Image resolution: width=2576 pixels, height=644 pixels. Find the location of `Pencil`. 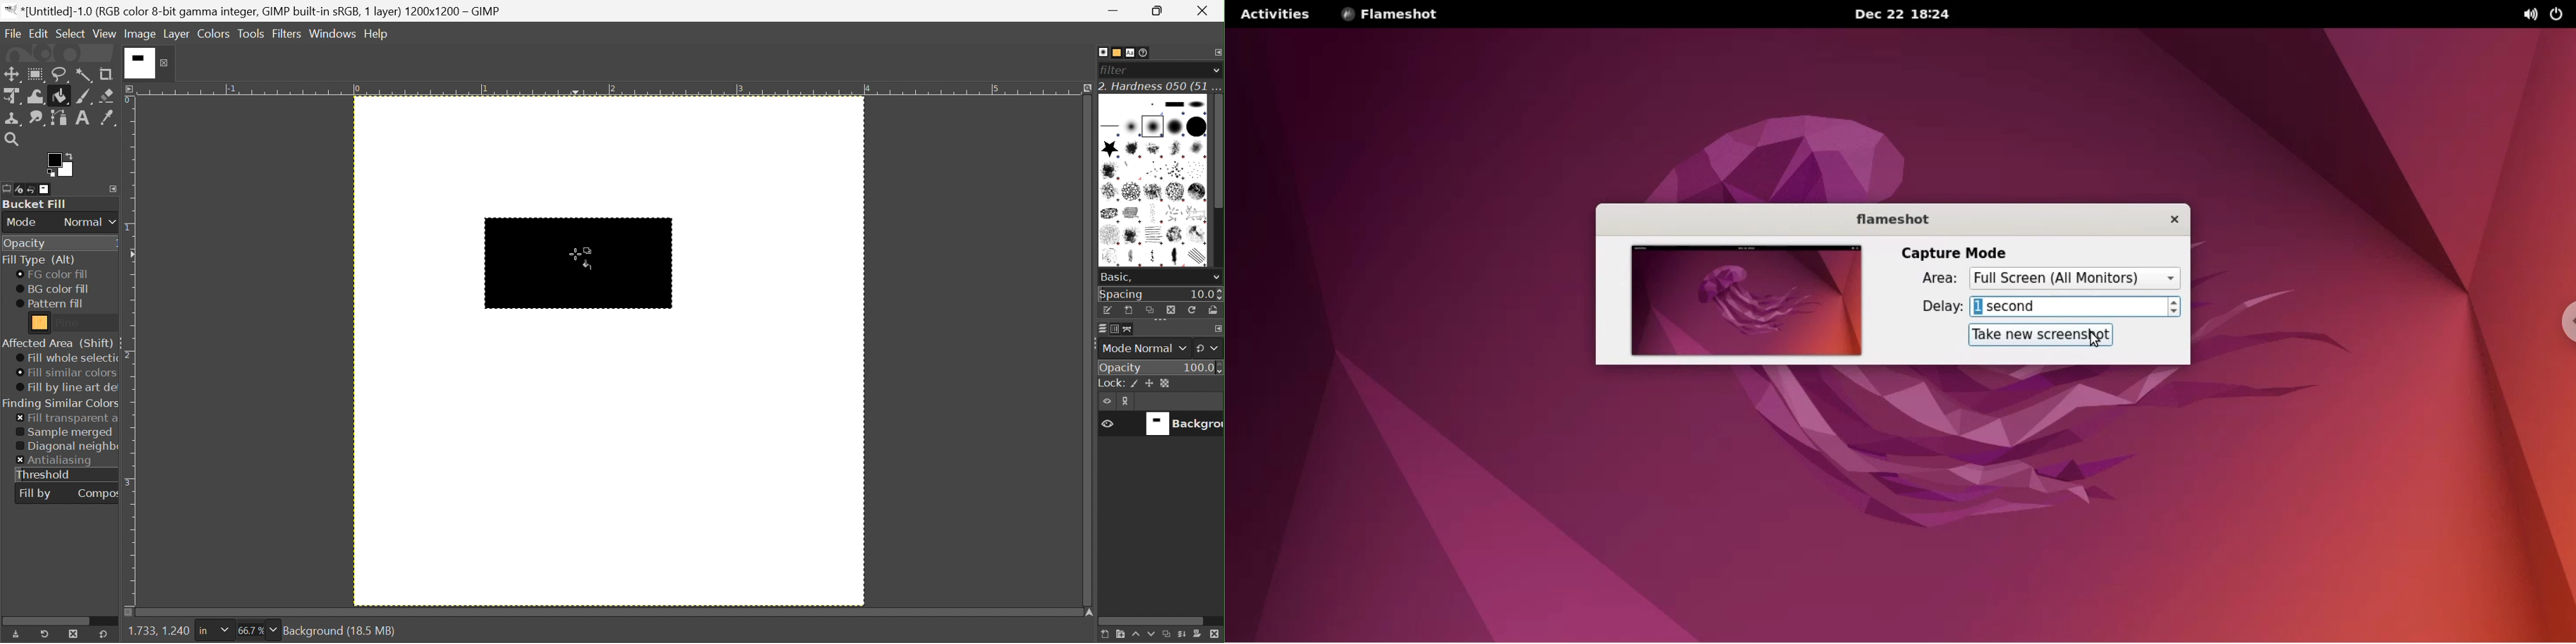

Pencil is located at coordinates (1134, 258).